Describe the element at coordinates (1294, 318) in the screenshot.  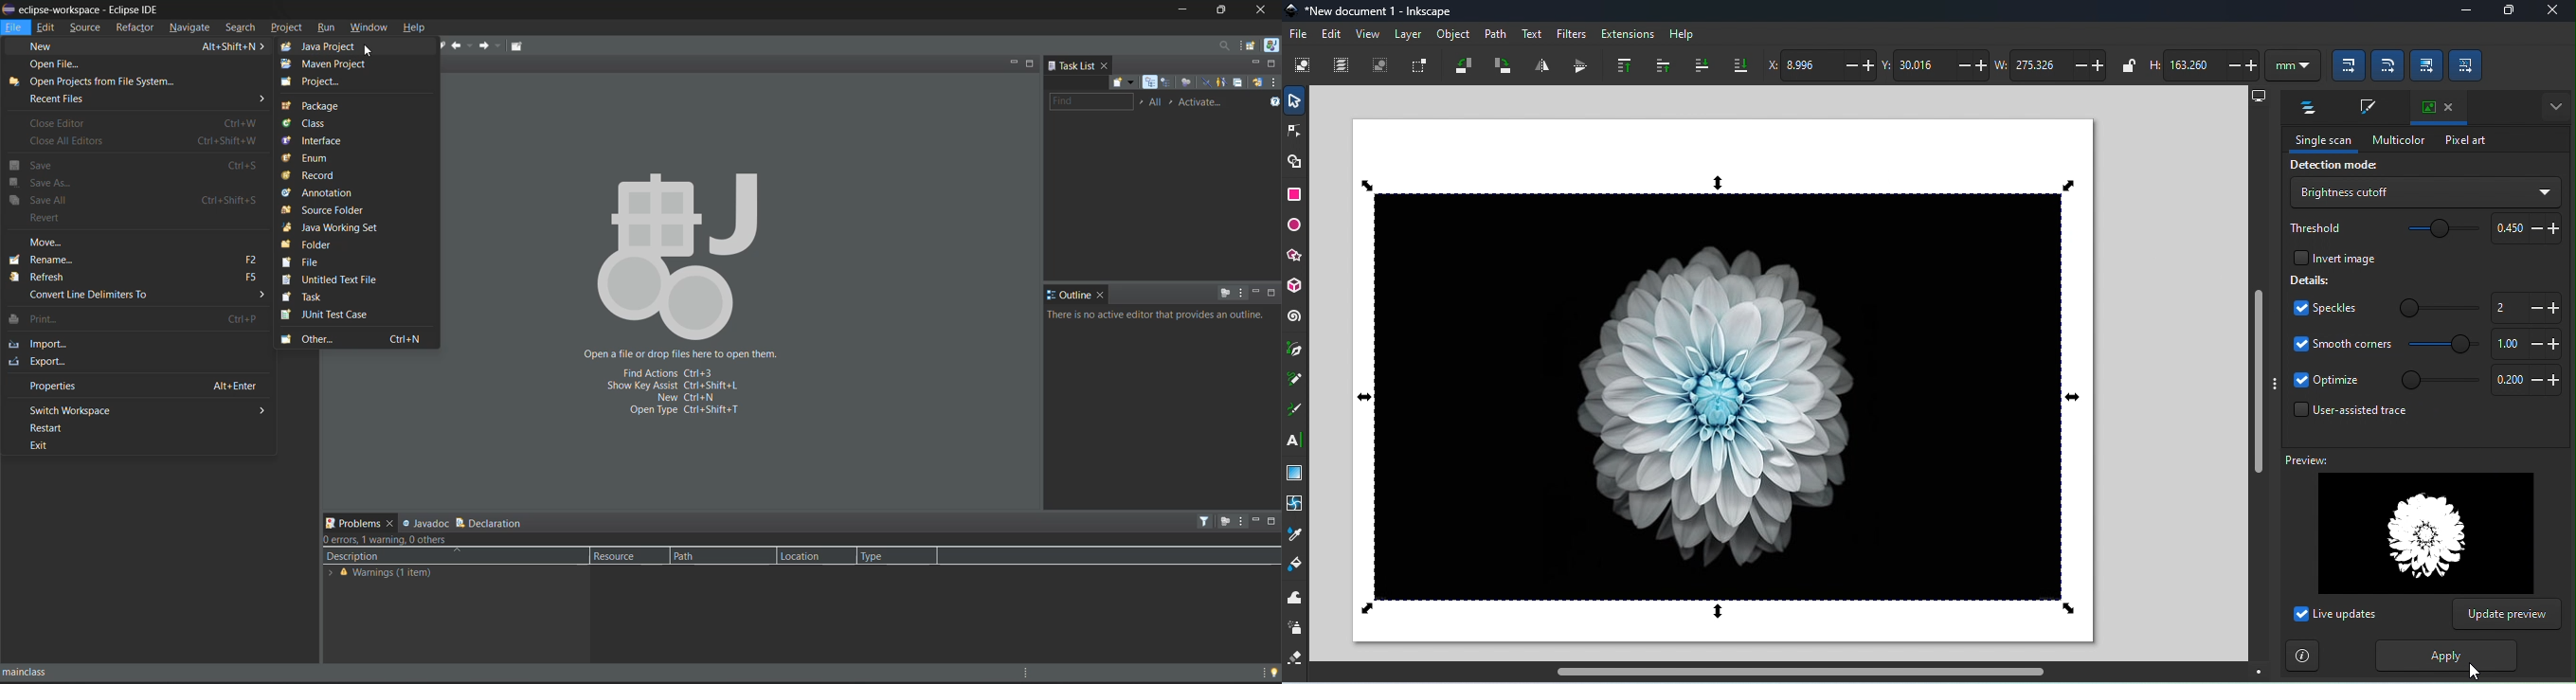
I see `Spiral tool` at that location.